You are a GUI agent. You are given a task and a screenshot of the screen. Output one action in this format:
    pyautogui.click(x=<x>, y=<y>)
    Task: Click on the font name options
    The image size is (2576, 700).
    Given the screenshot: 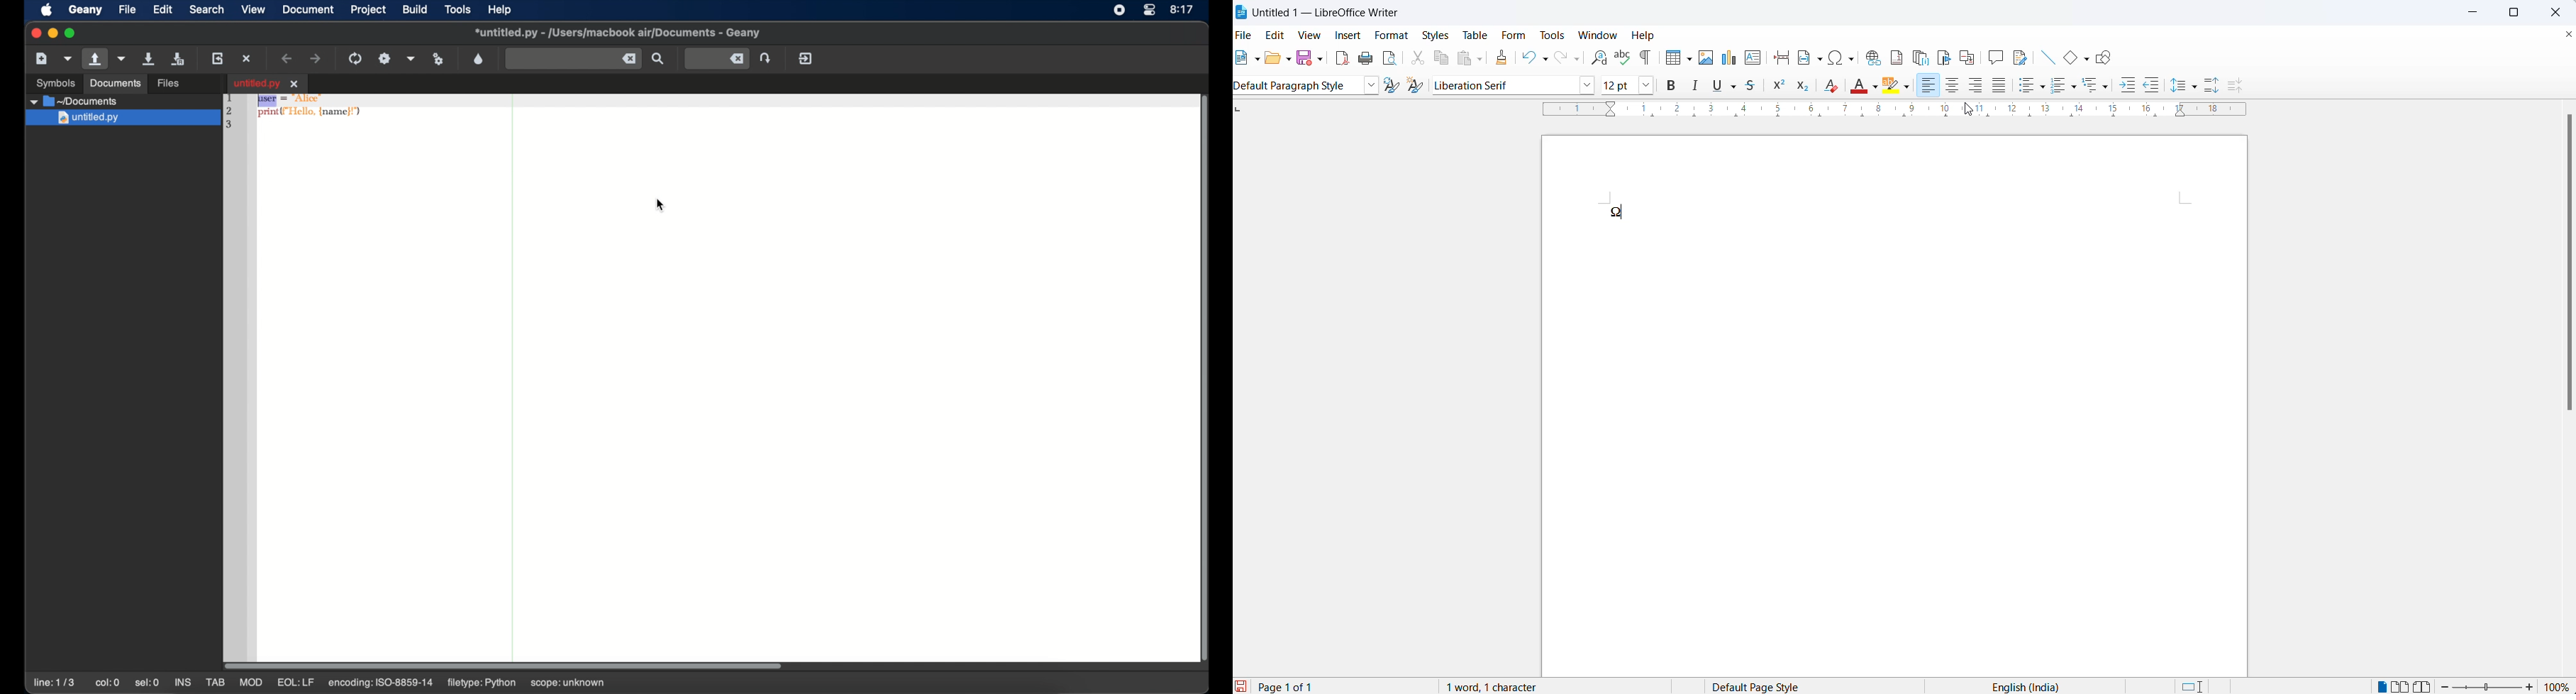 What is the action you would take?
    pyautogui.click(x=1587, y=85)
    